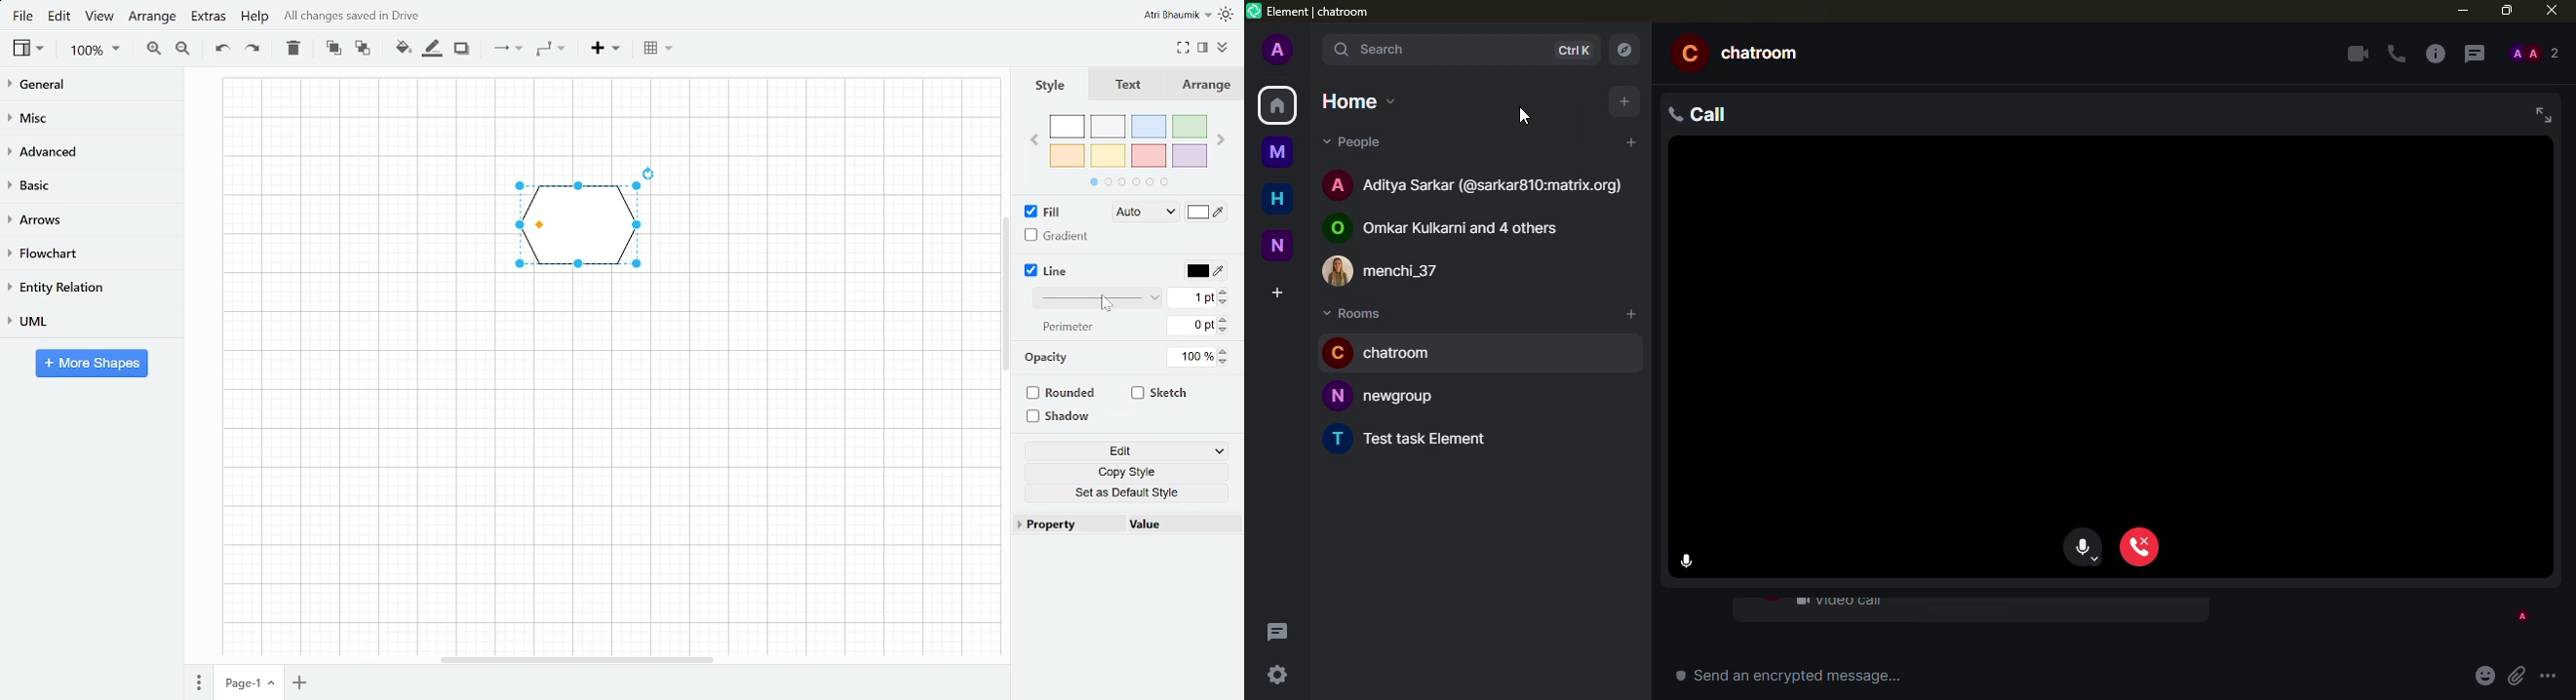  I want to click on sound, so click(1568, 54).